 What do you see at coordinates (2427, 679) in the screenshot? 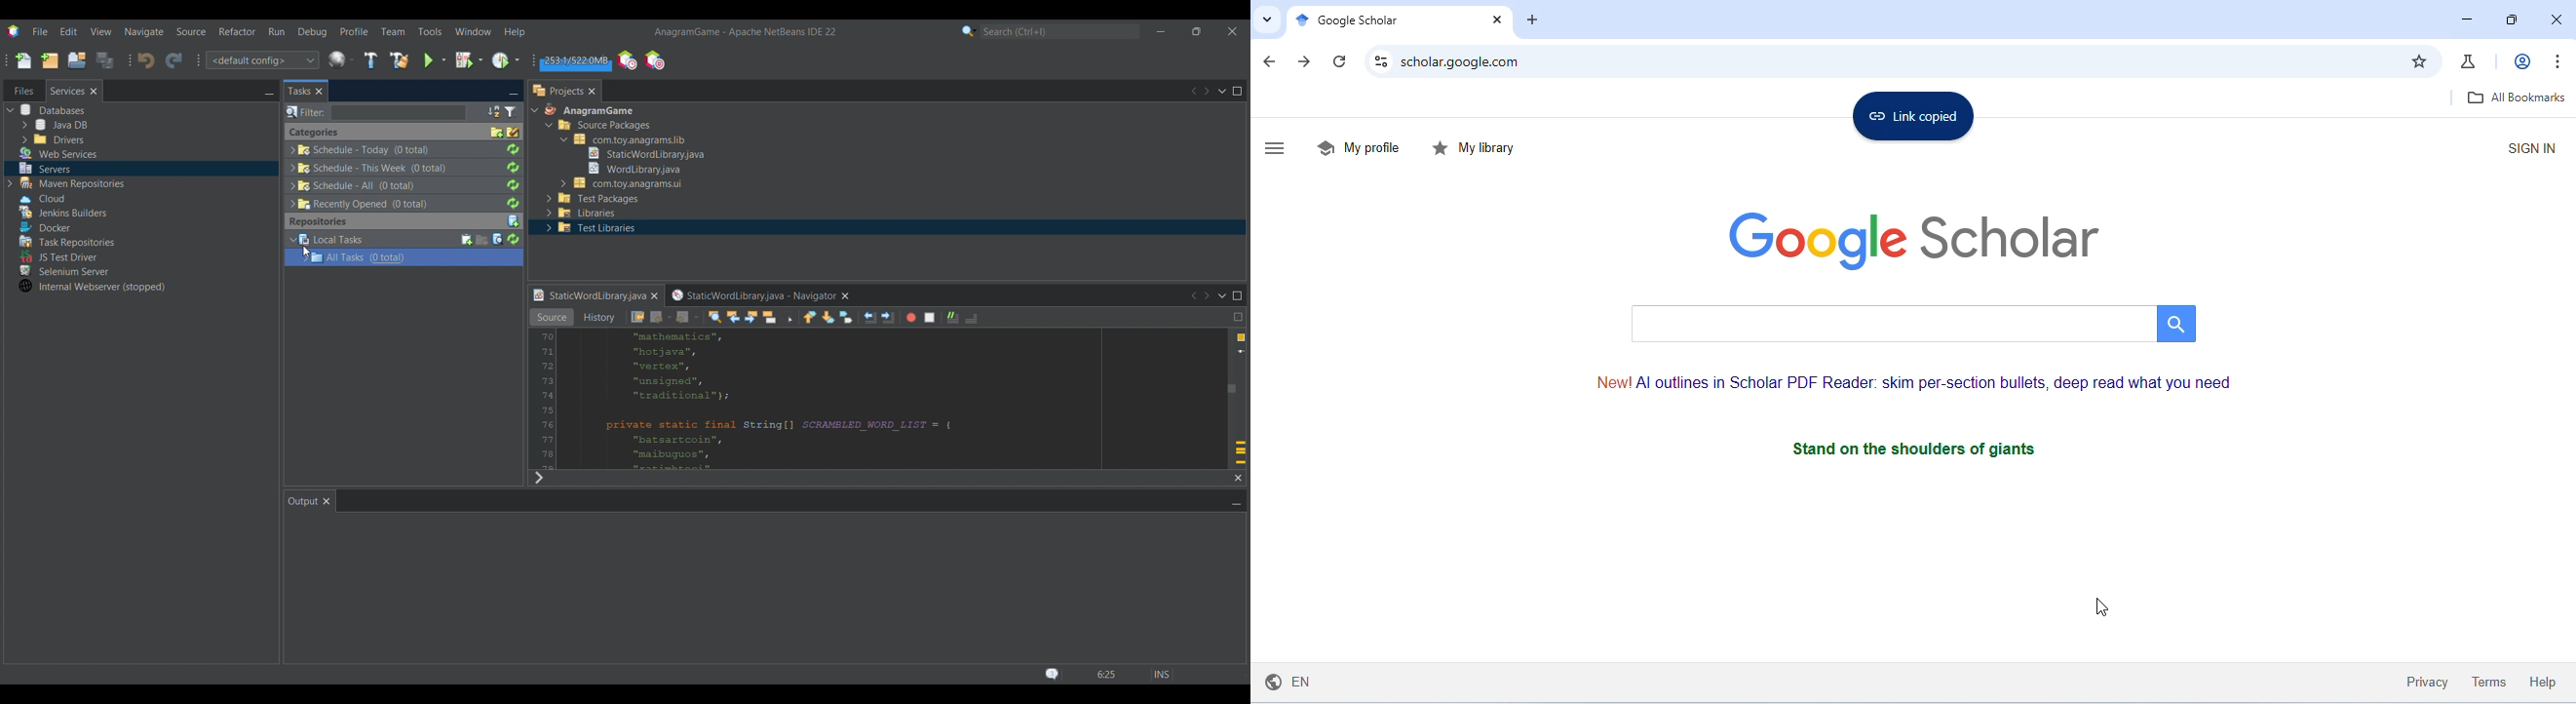
I see `privacy` at bounding box center [2427, 679].